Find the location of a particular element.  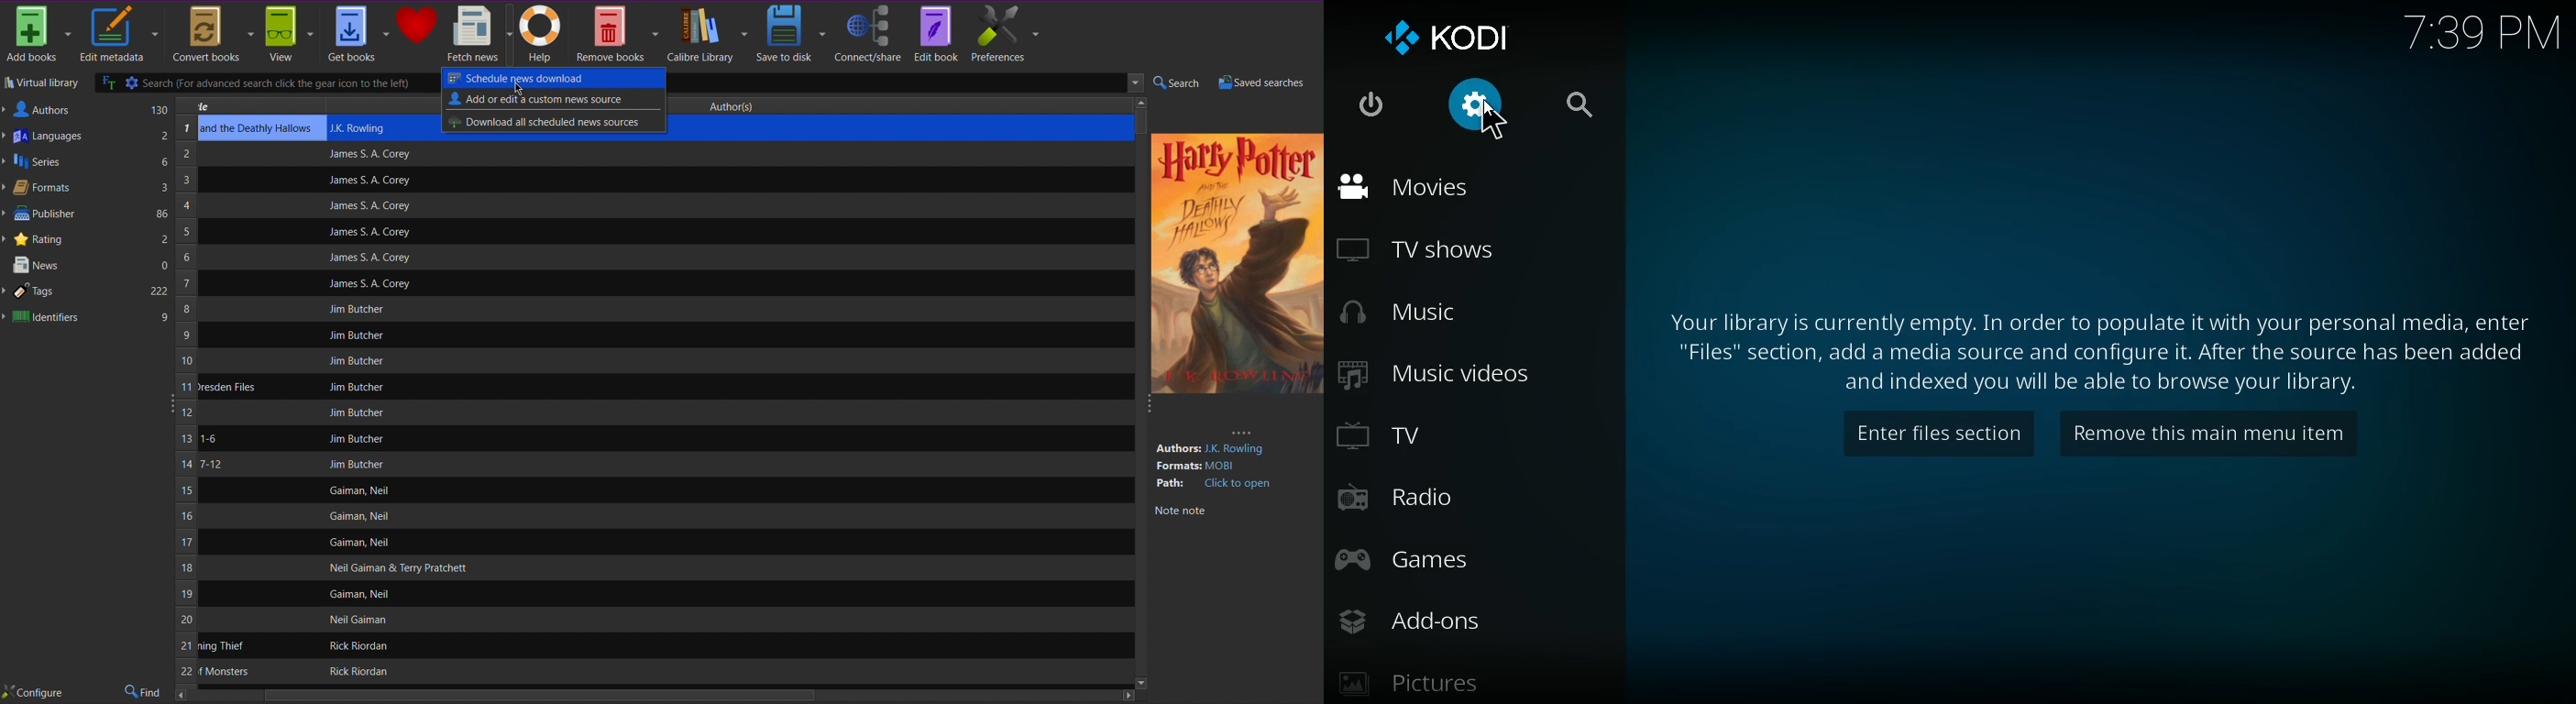

tv shows is located at coordinates (1437, 249).